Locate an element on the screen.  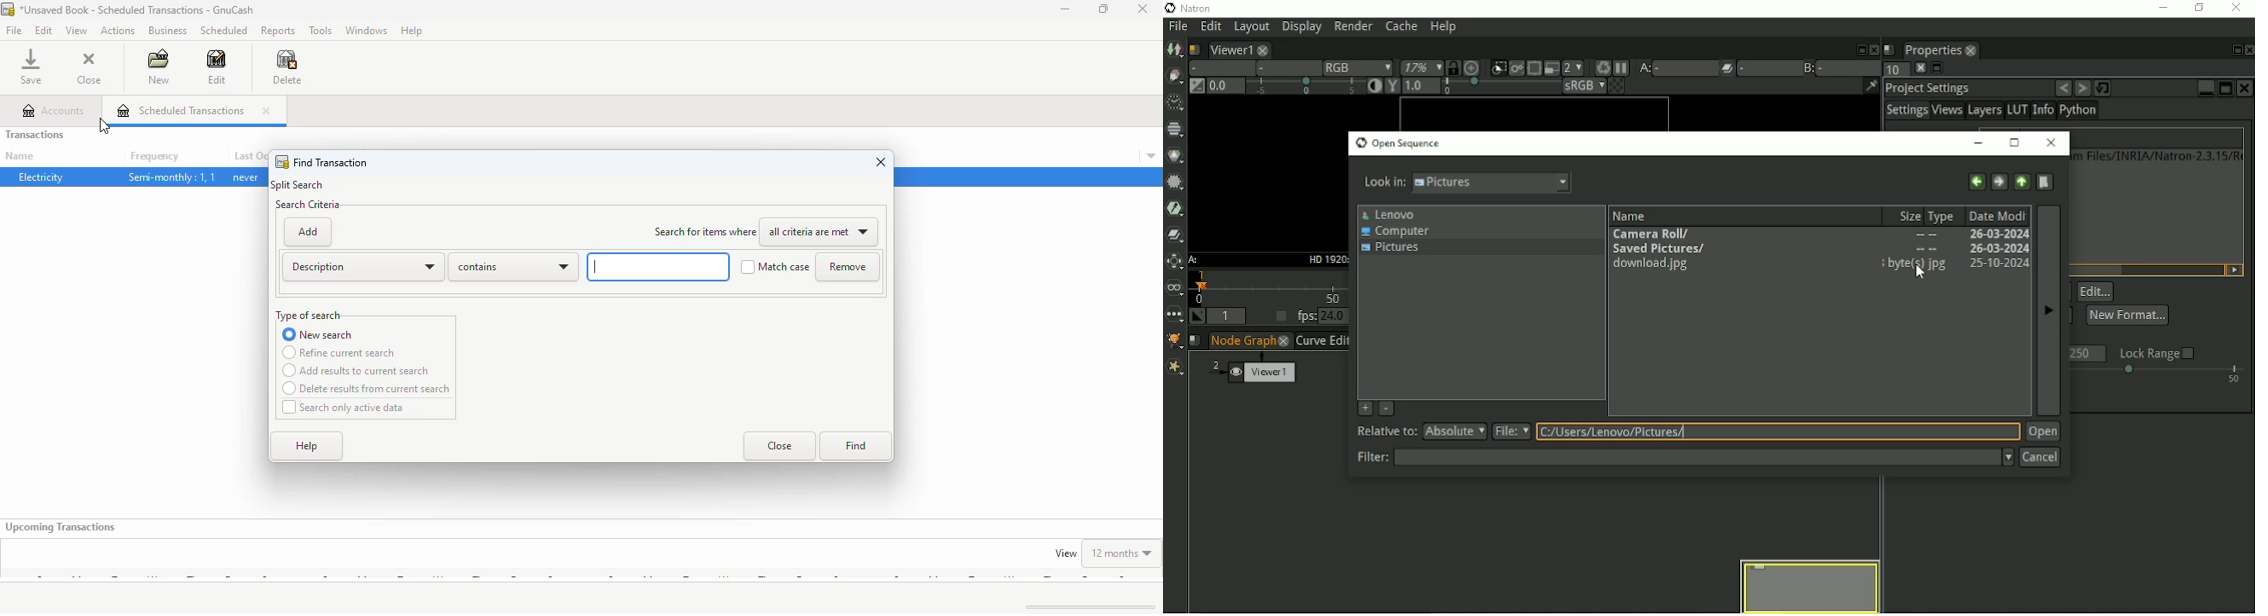
cursor is located at coordinates (102, 127).